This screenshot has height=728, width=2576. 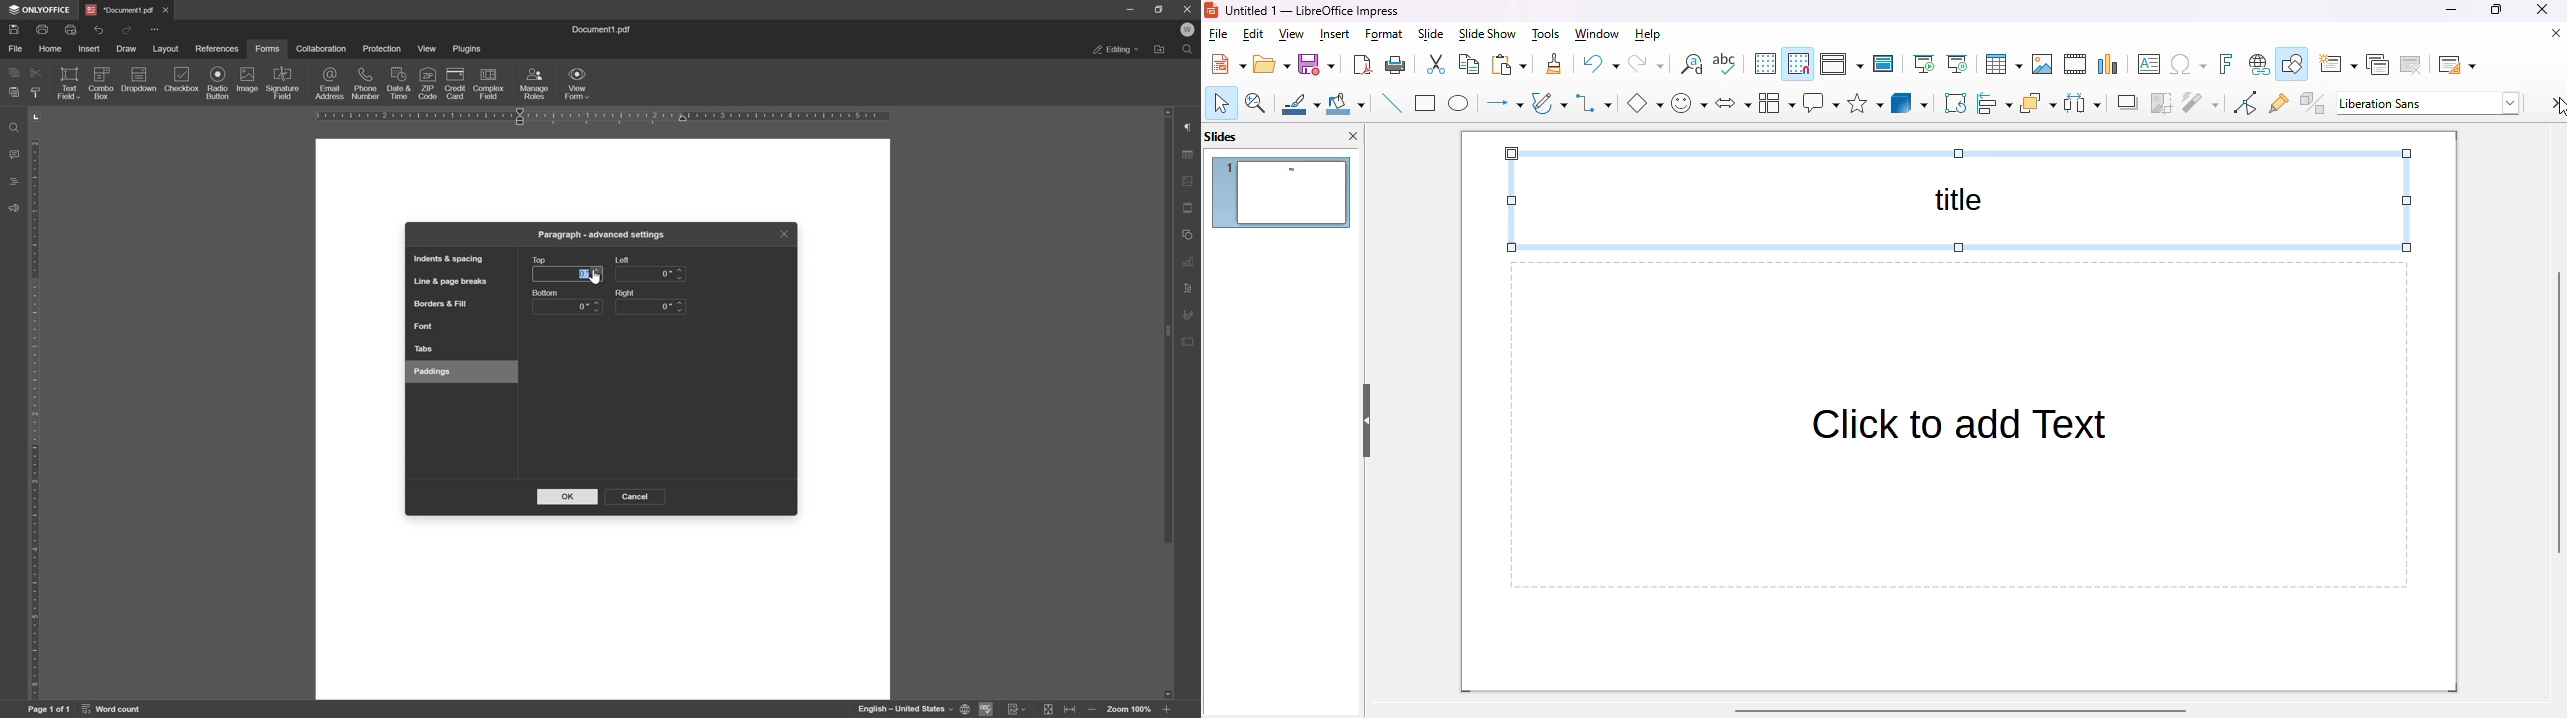 I want to click on print, so click(x=1396, y=65).